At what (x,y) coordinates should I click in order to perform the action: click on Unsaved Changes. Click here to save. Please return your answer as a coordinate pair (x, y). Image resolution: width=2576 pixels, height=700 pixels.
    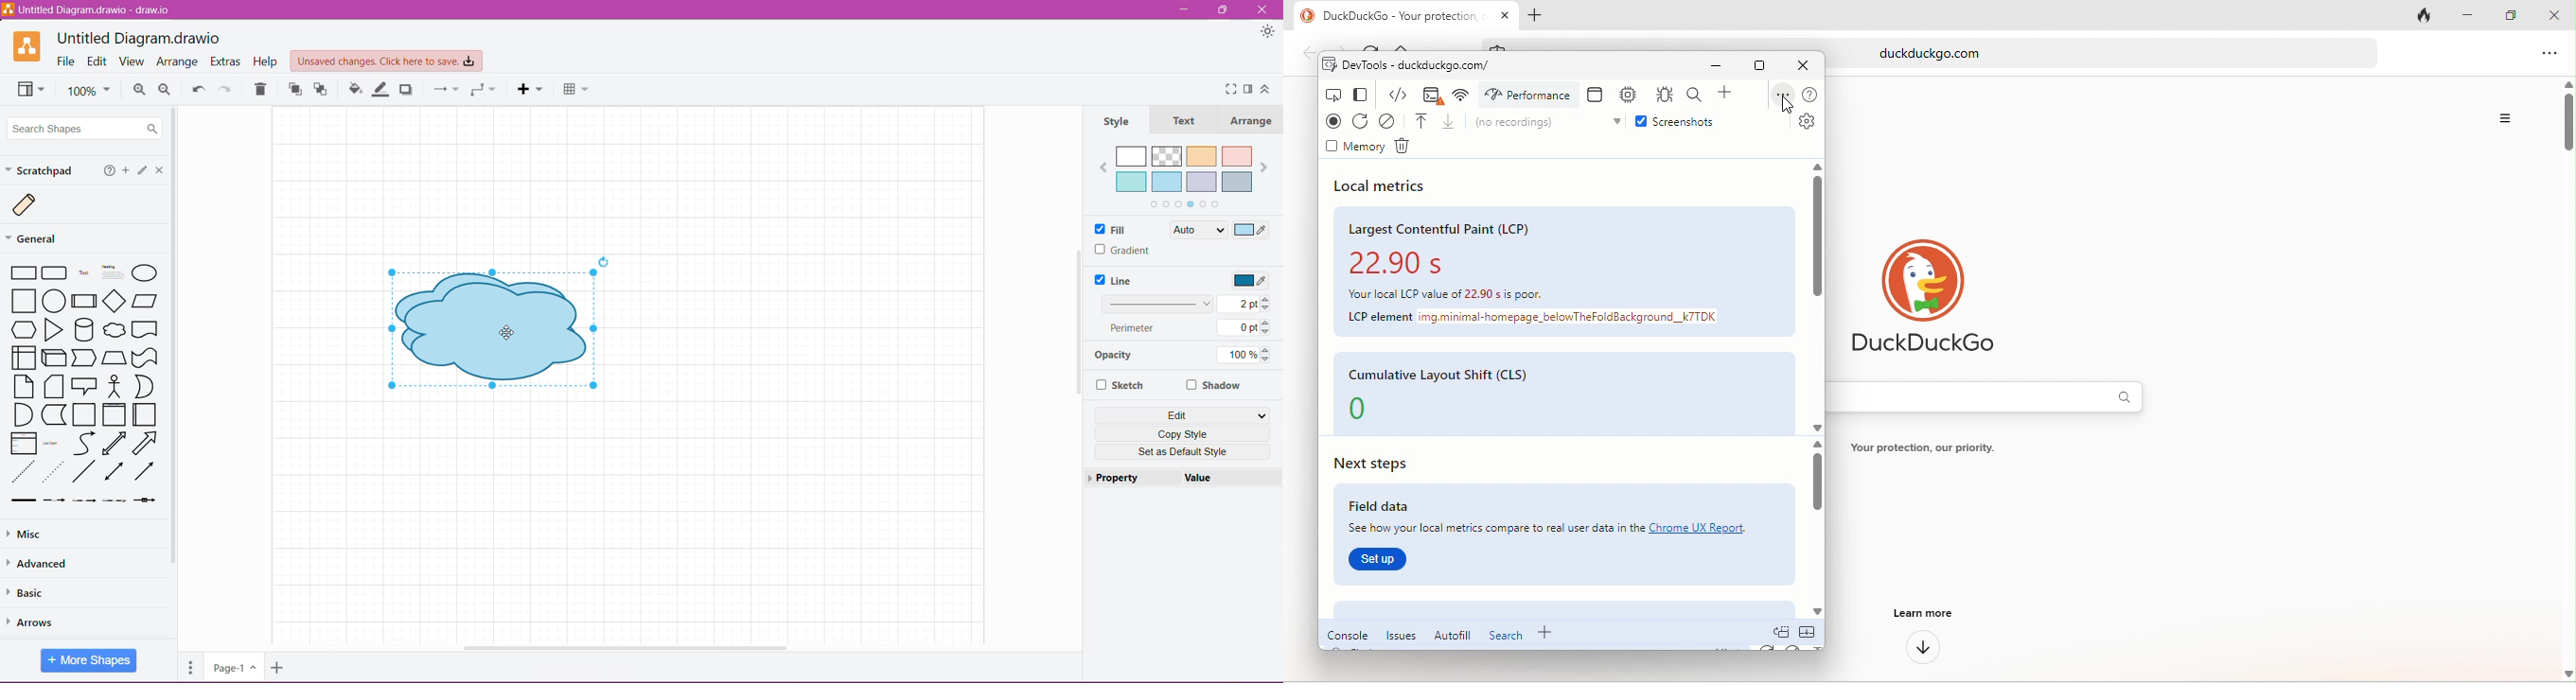
    Looking at the image, I should click on (386, 61).